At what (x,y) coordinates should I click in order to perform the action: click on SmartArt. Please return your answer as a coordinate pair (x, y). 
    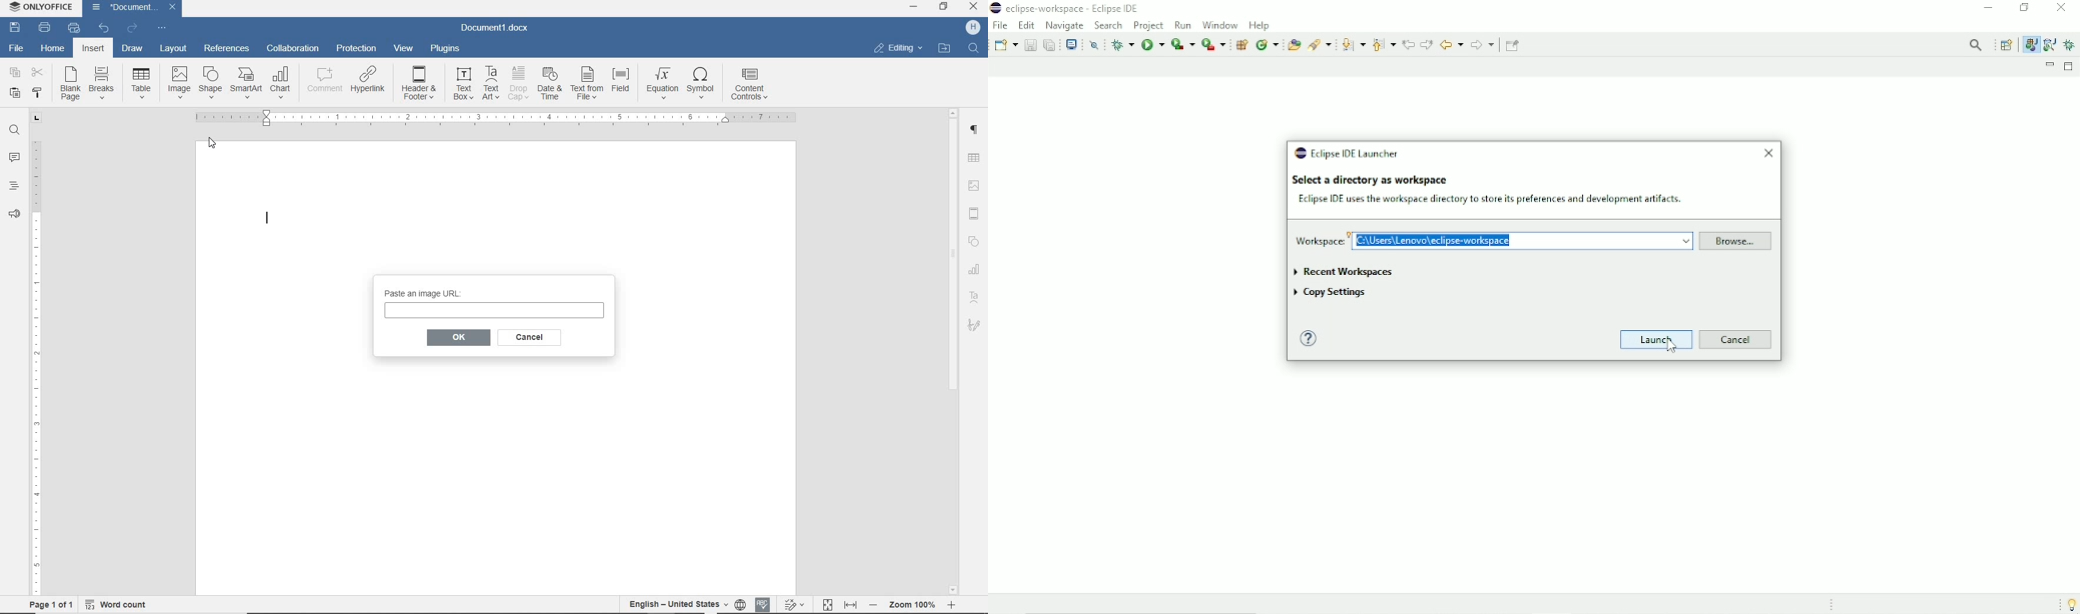
    Looking at the image, I should click on (245, 84).